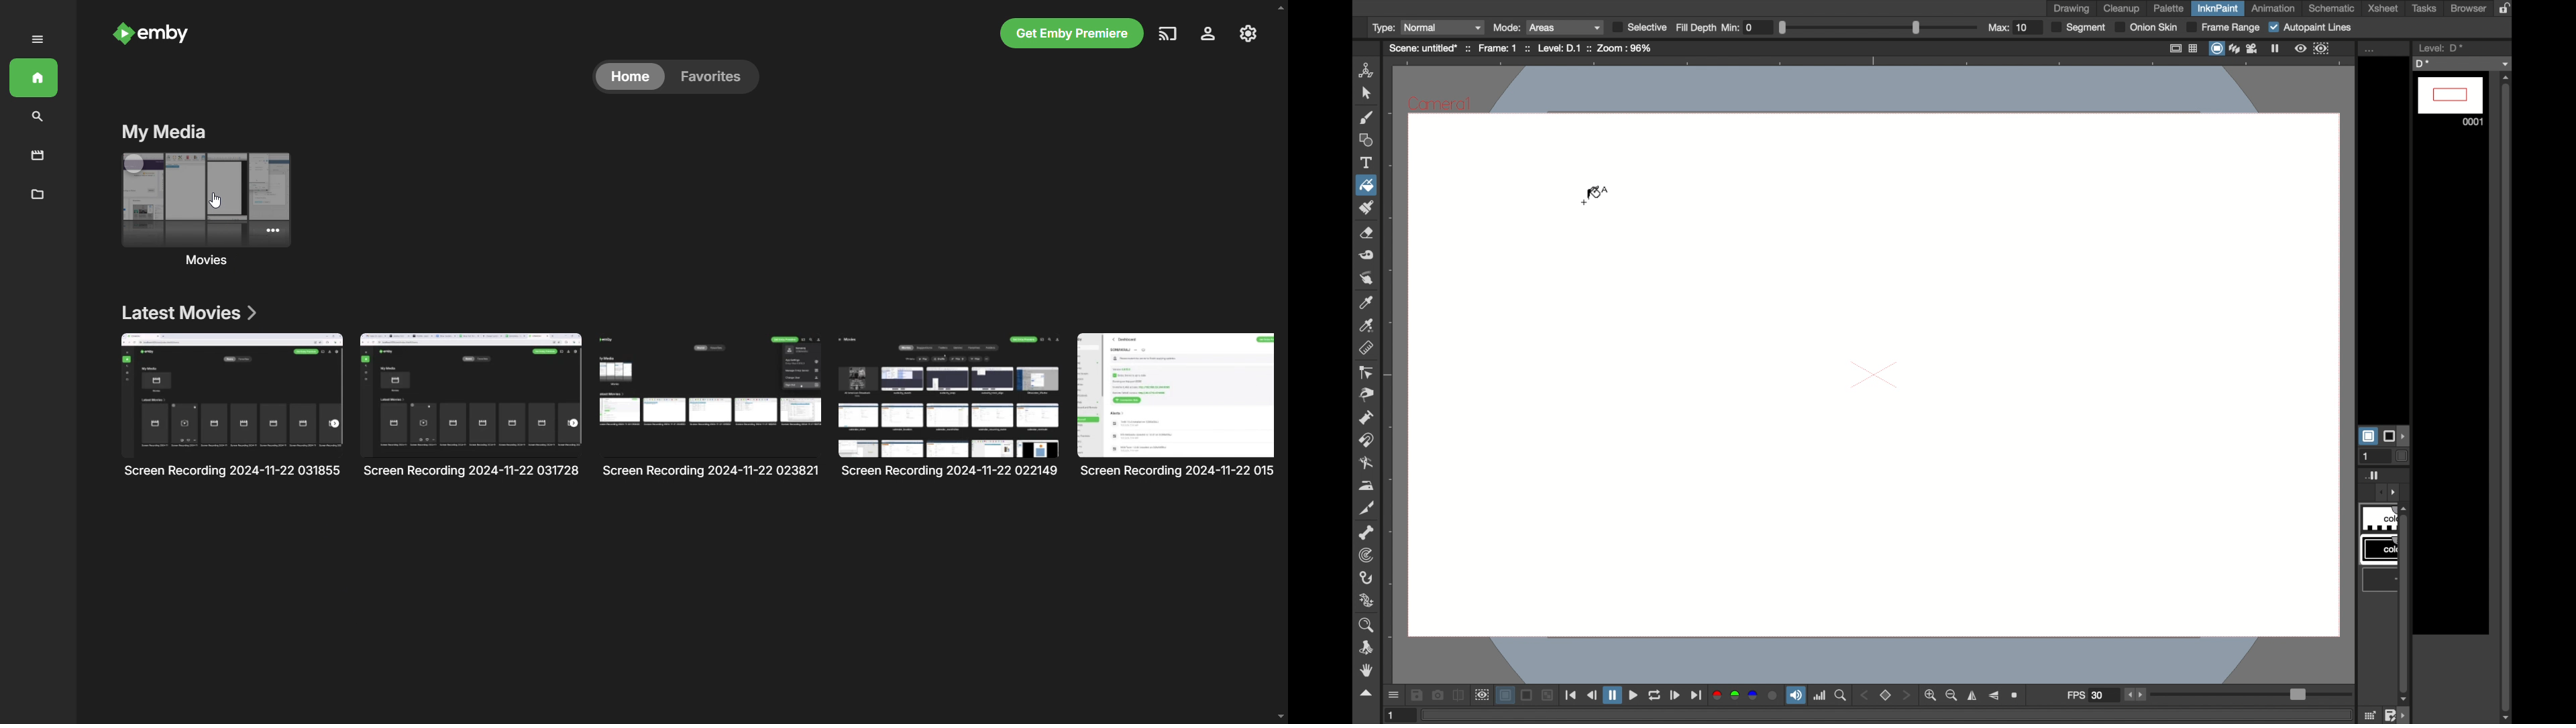 The height and width of the screenshot is (728, 2576). I want to click on more, so click(273, 231).